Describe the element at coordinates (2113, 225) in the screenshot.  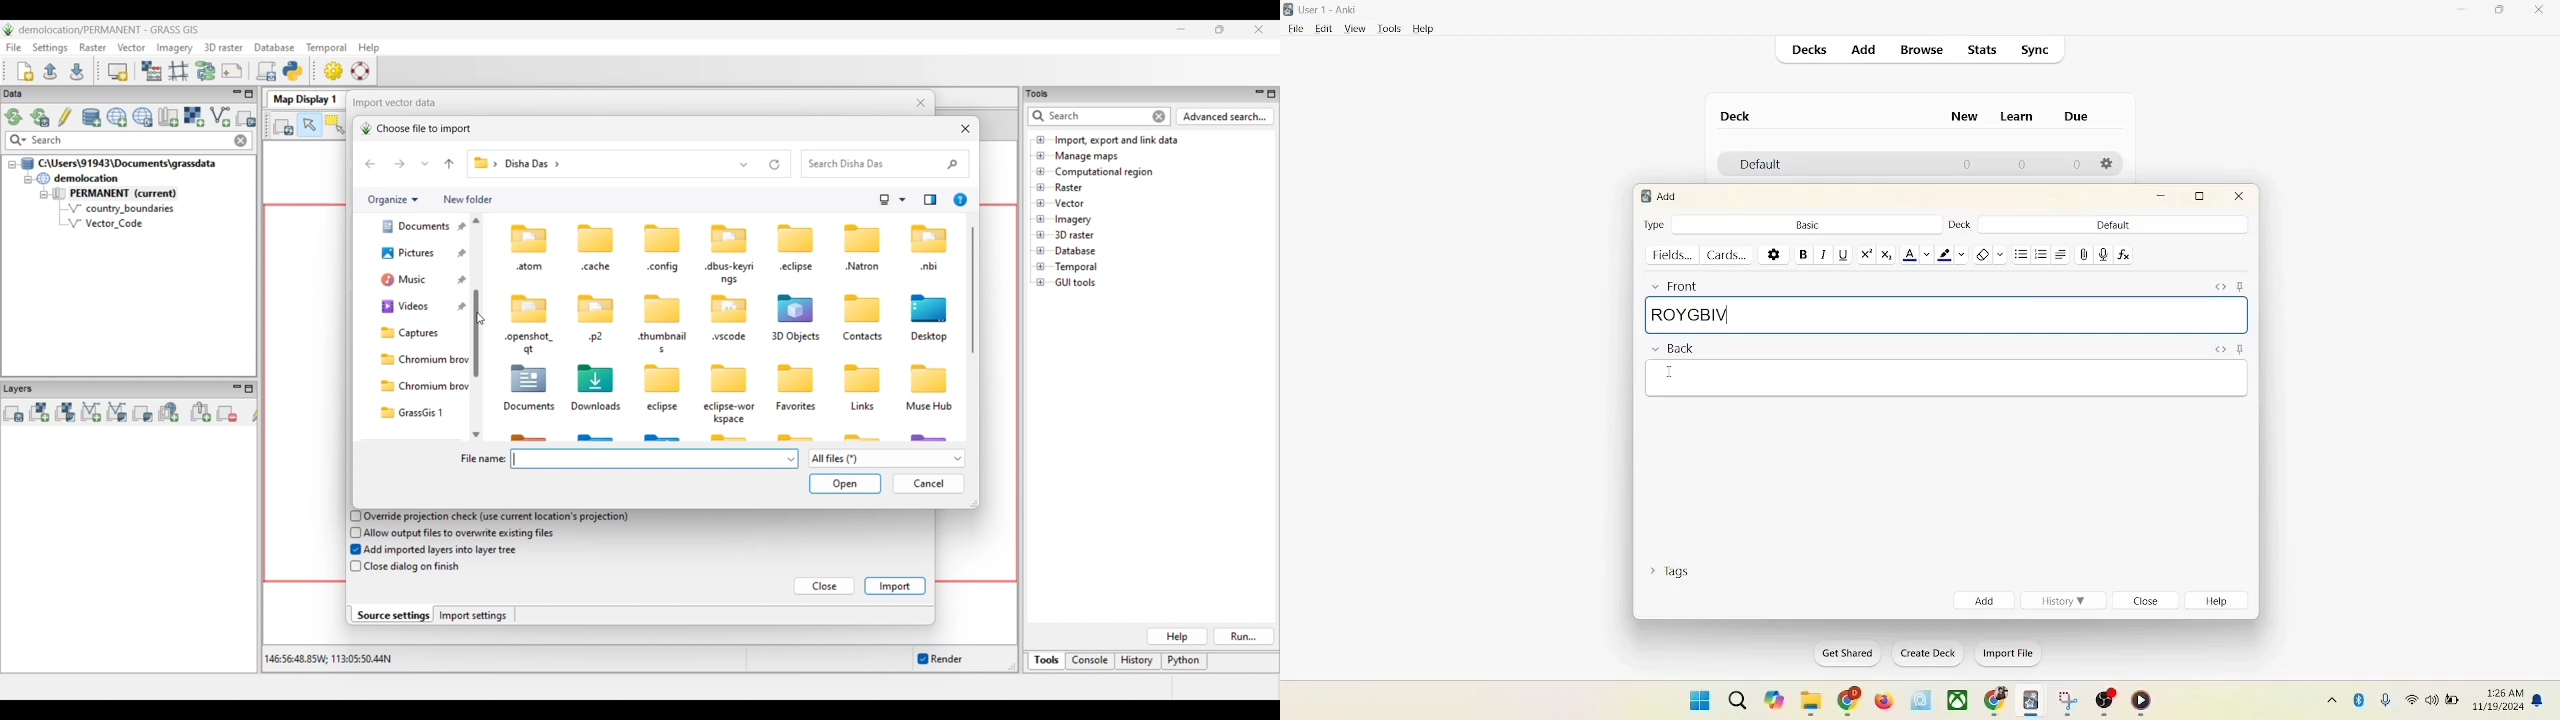
I see `default` at that location.